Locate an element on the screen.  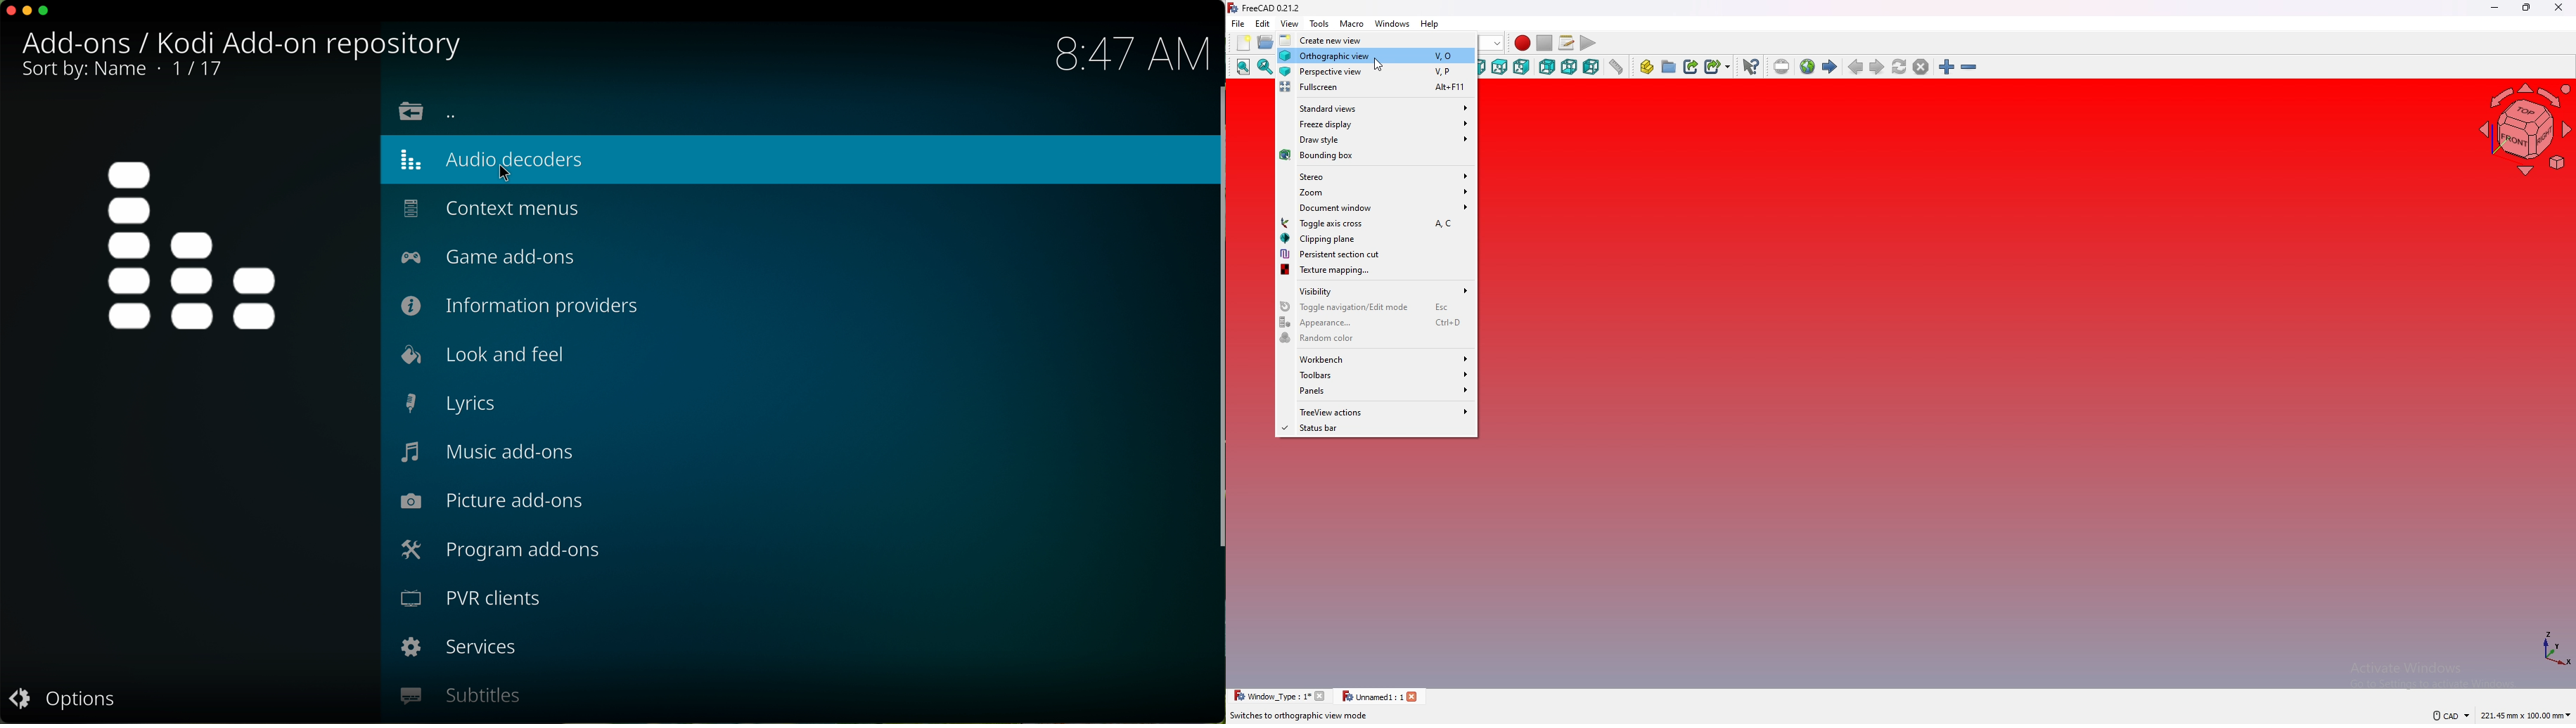
close is located at coordinates (8, 11).